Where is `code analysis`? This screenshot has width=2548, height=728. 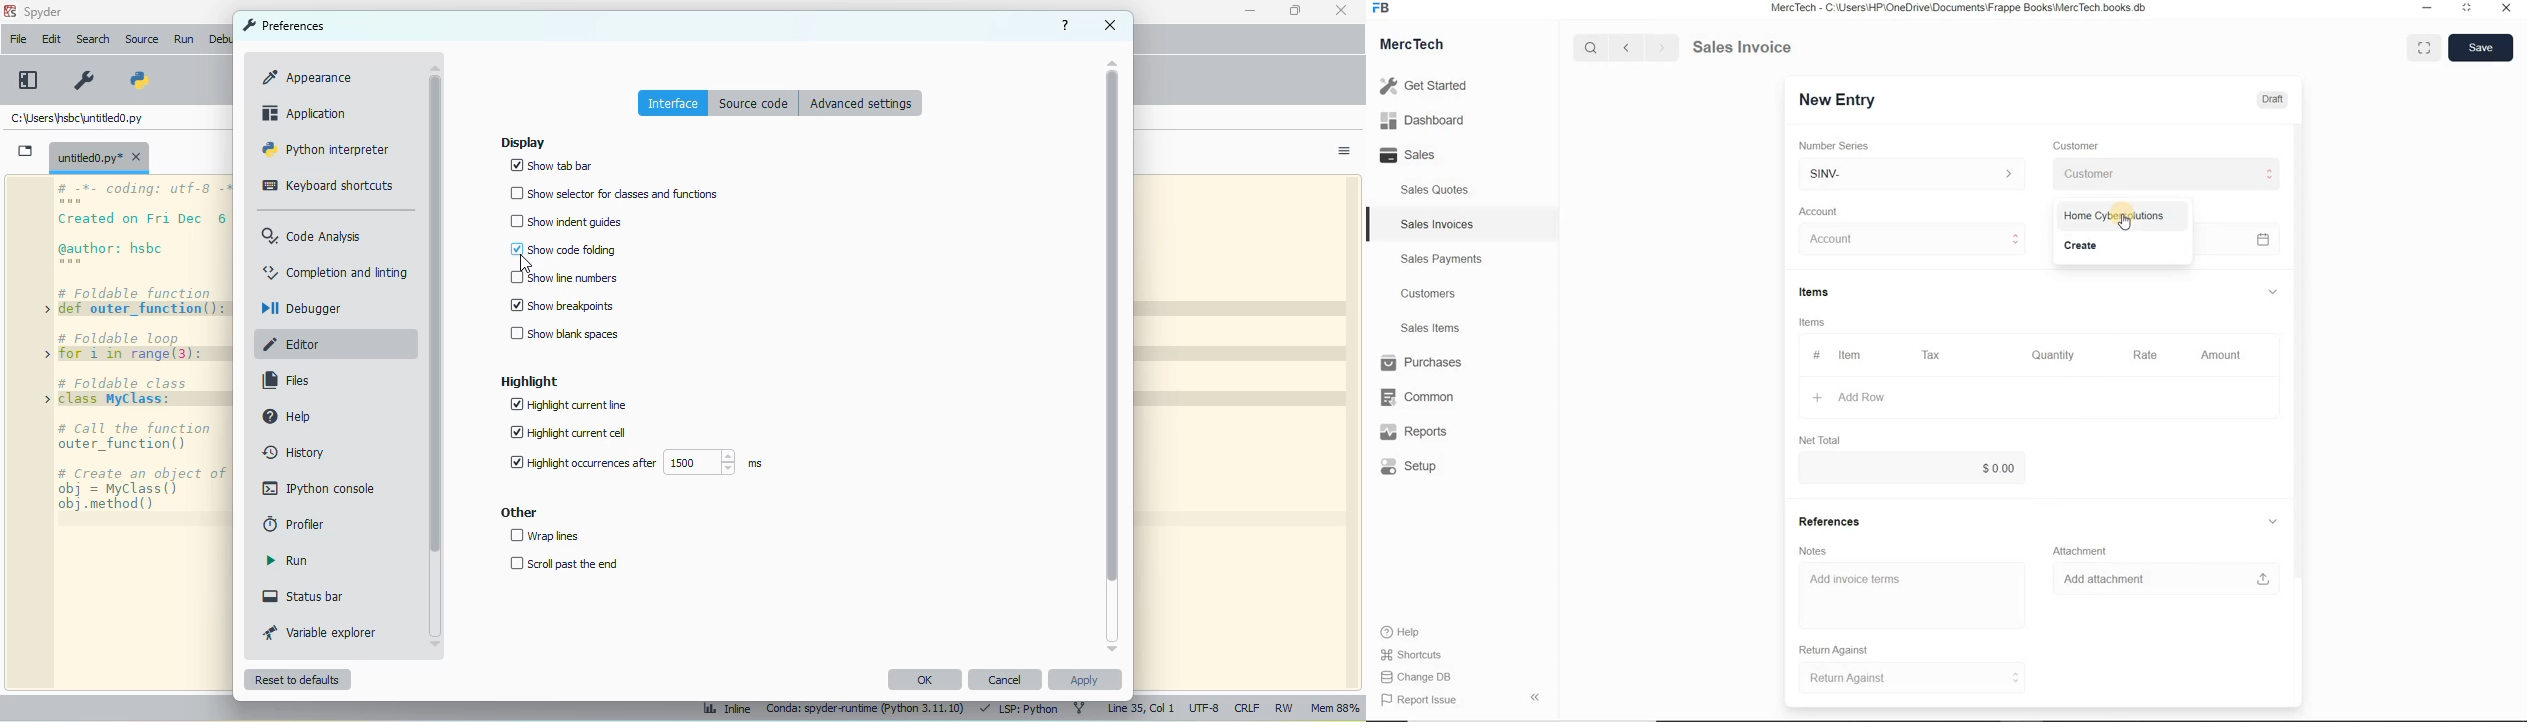
code analysis is located at coordinates (311, 236).